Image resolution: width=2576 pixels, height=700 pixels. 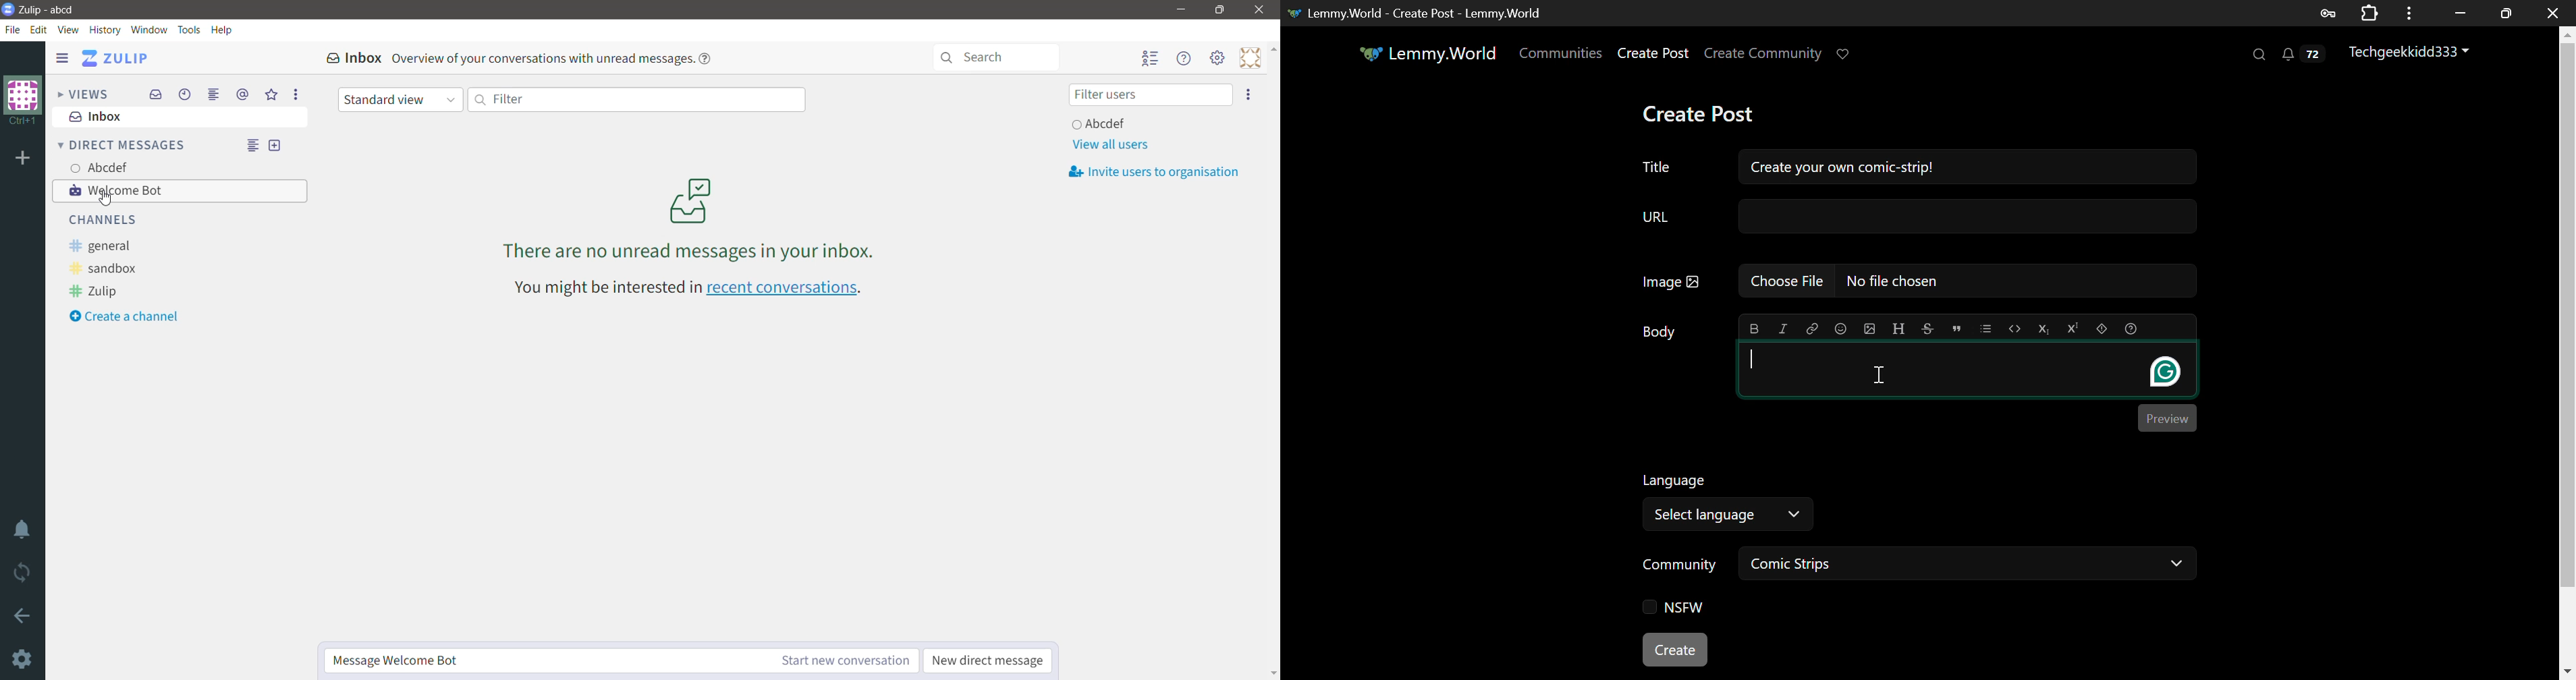 What do you see at coordinates (1676, 651) in the screenshot?
I see `Create` at bounding box center [1676, 651].